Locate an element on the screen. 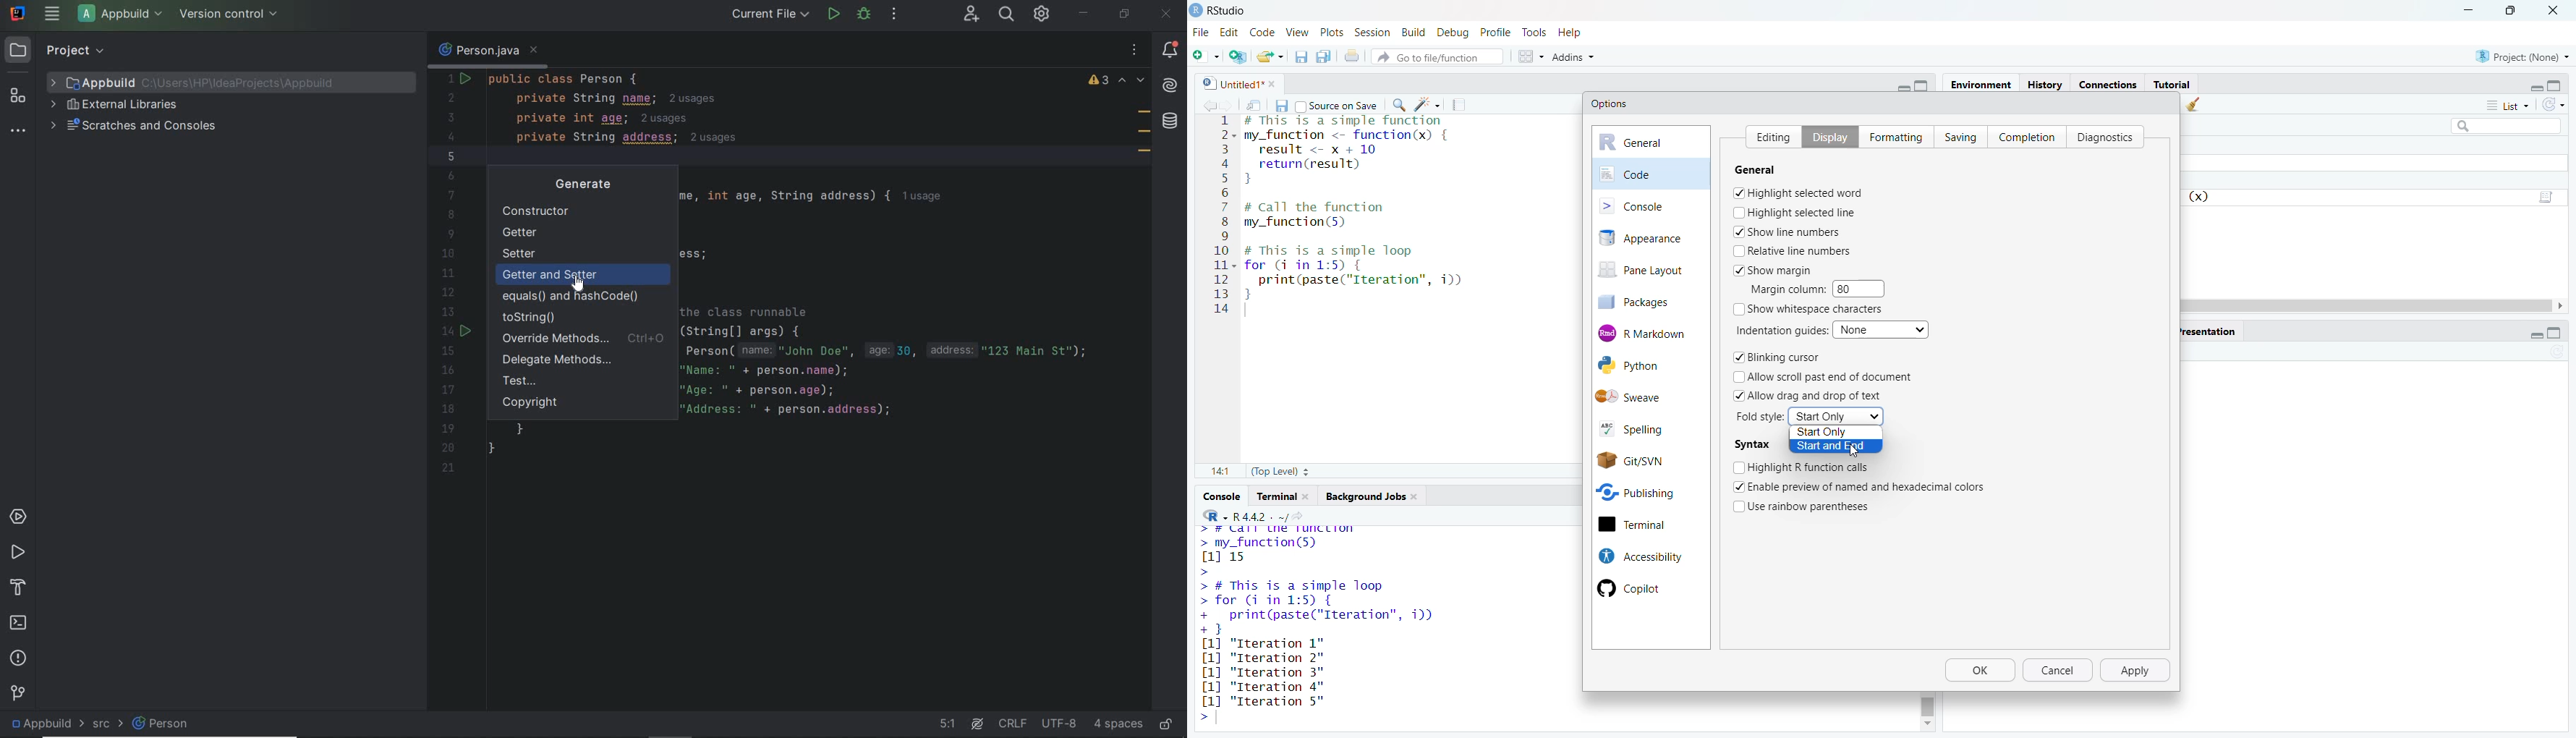  compile report is located at coordinates (1463, 103).